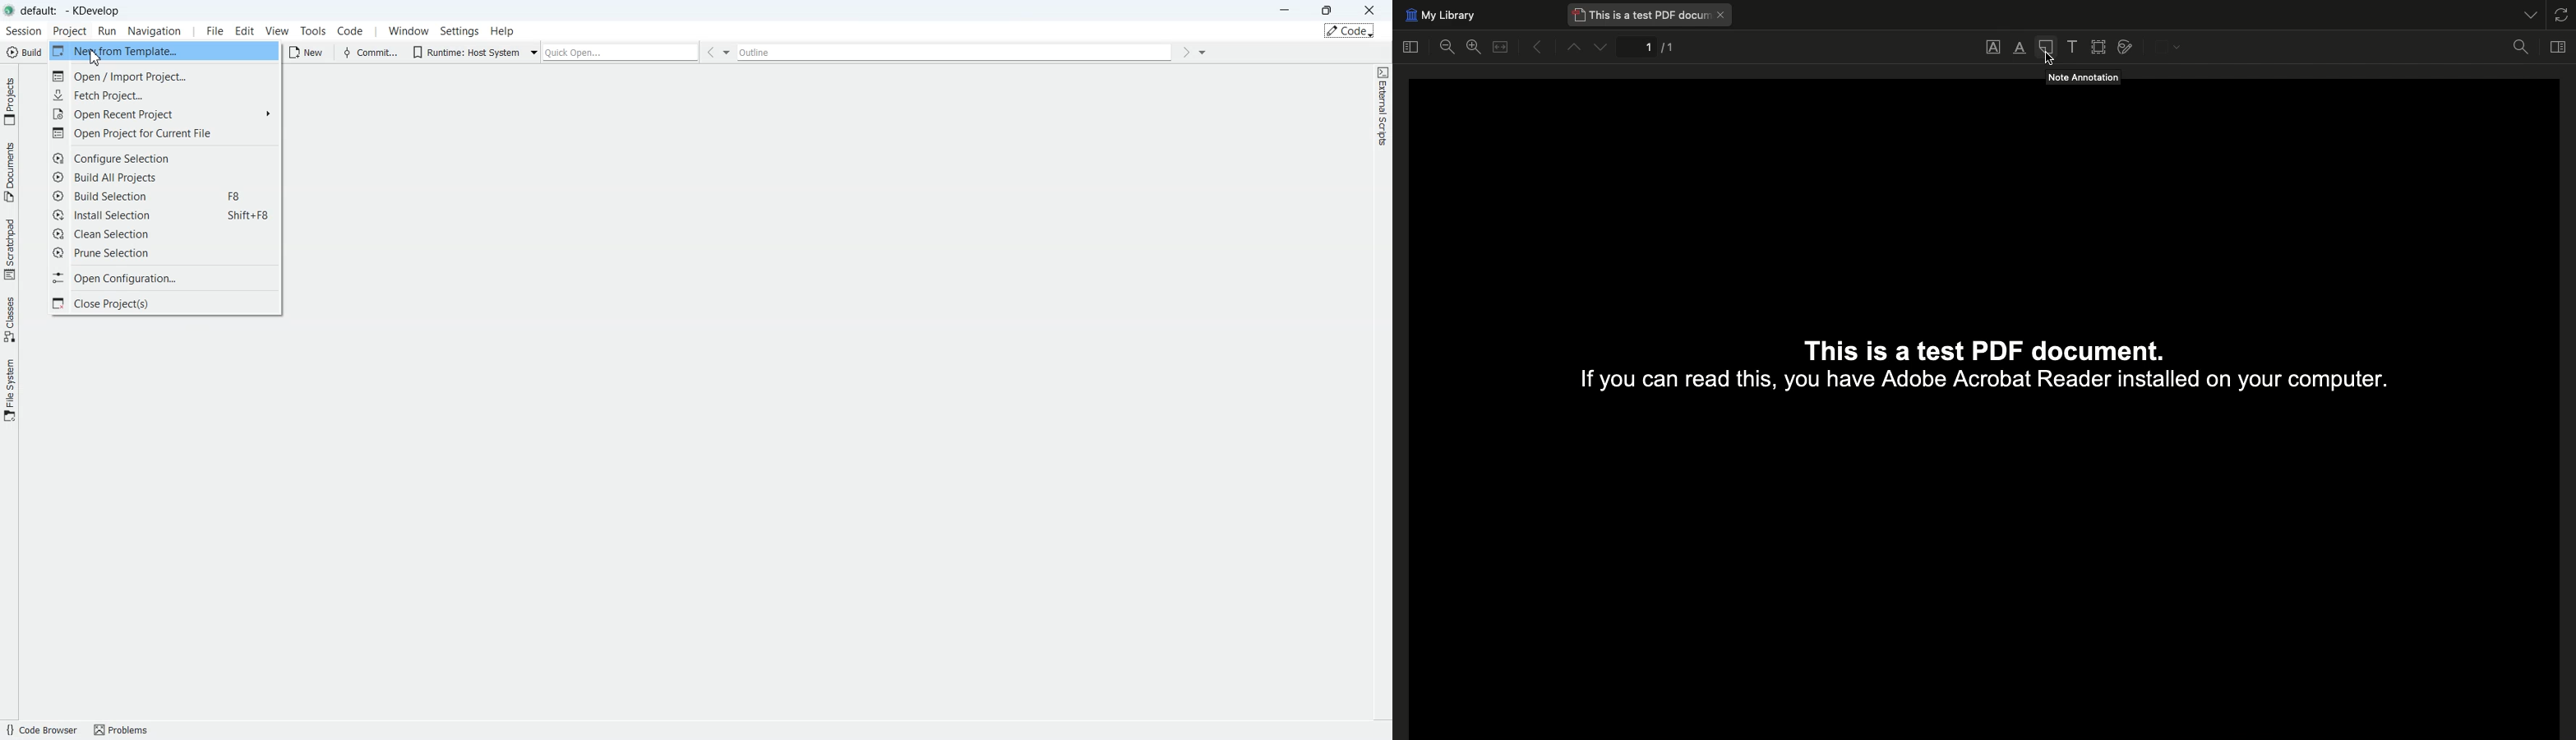 This screenshot has width=2576, height=756. Describe the element at coordinates (2560, 45) in the screenshot. I see `Toggle context pane` at that location.